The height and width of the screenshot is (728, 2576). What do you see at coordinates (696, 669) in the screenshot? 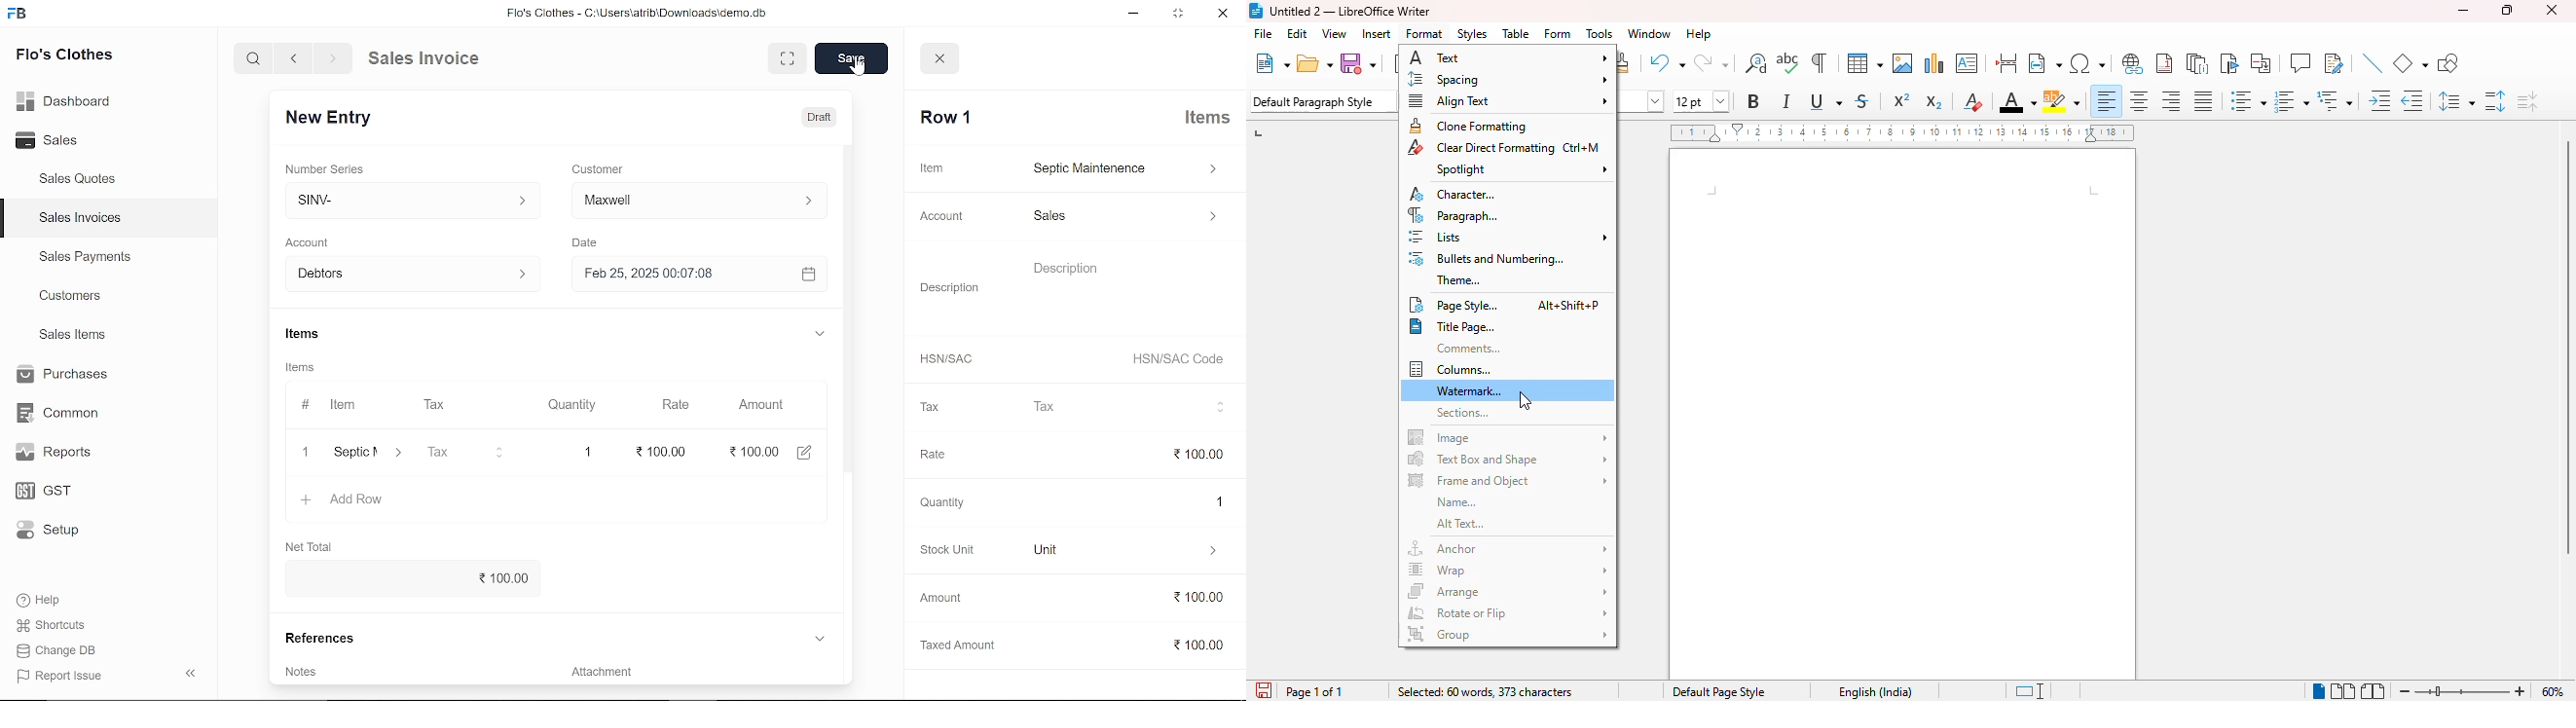
I see `Add attachment` at bounding box center [696, 669].